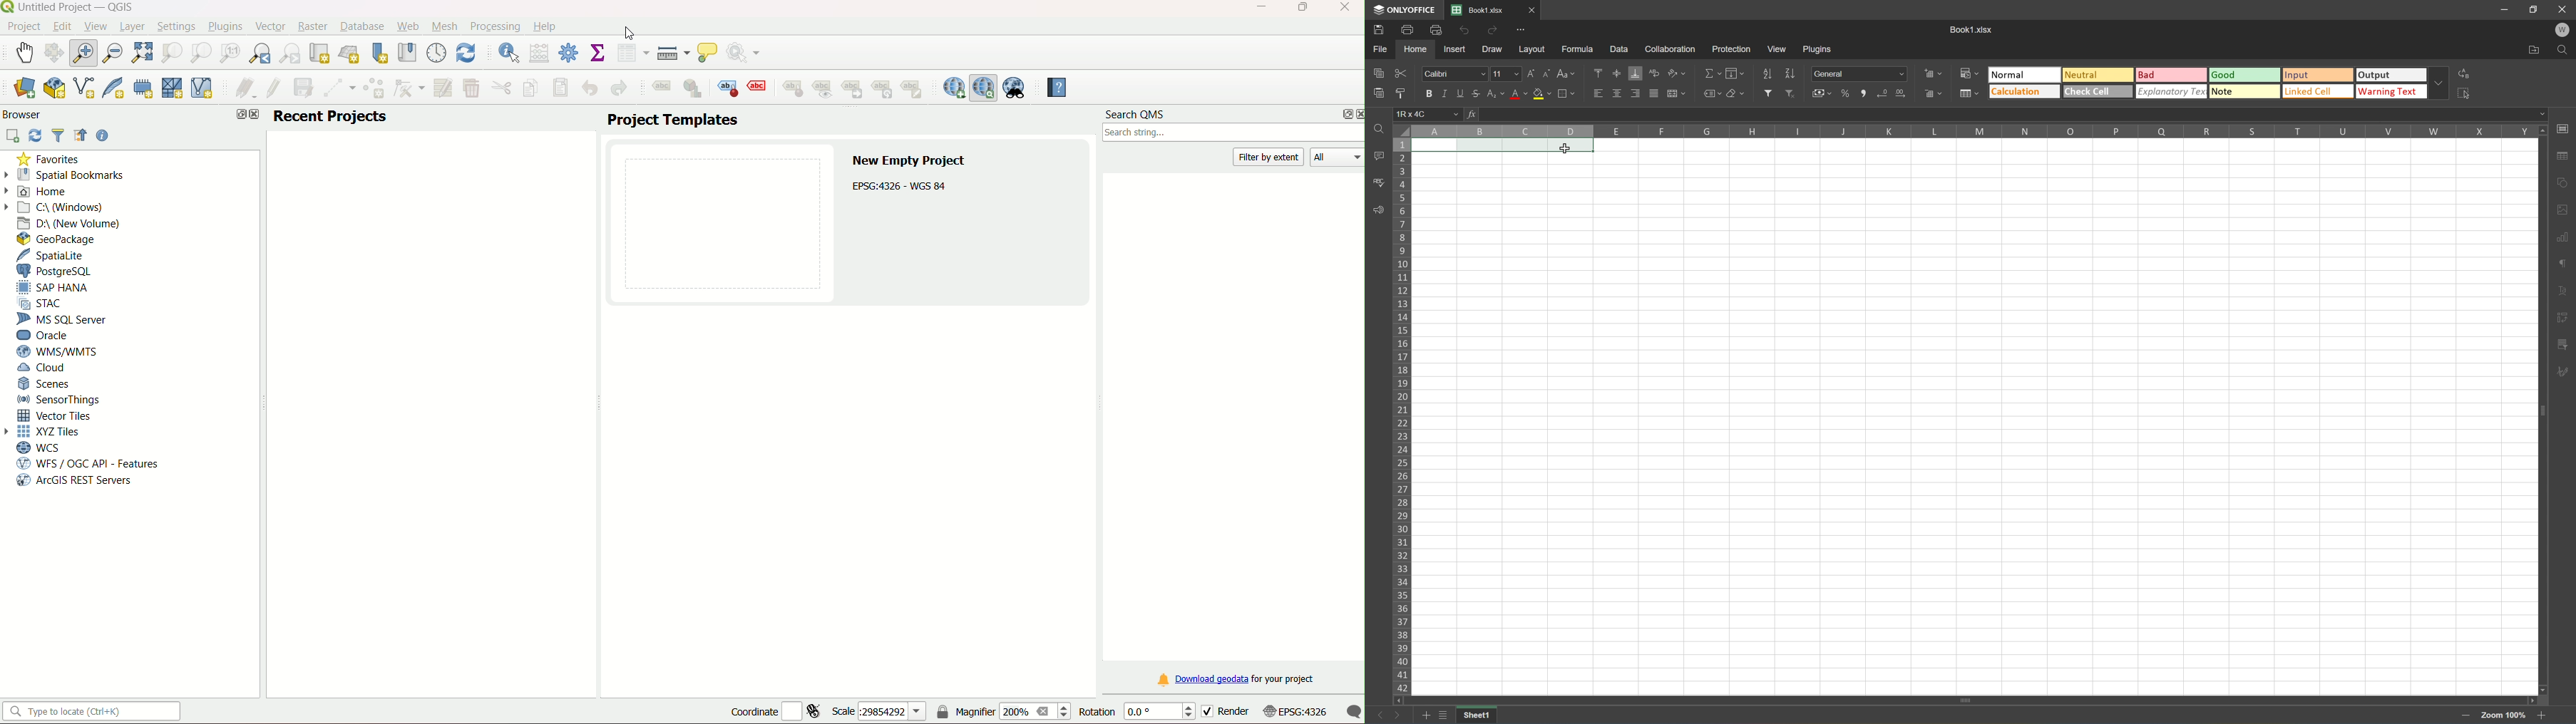  What do you see at coordinates (1674, 50) in the screenshot?
I see `Collaboration` at bounding box center [1674, 50].